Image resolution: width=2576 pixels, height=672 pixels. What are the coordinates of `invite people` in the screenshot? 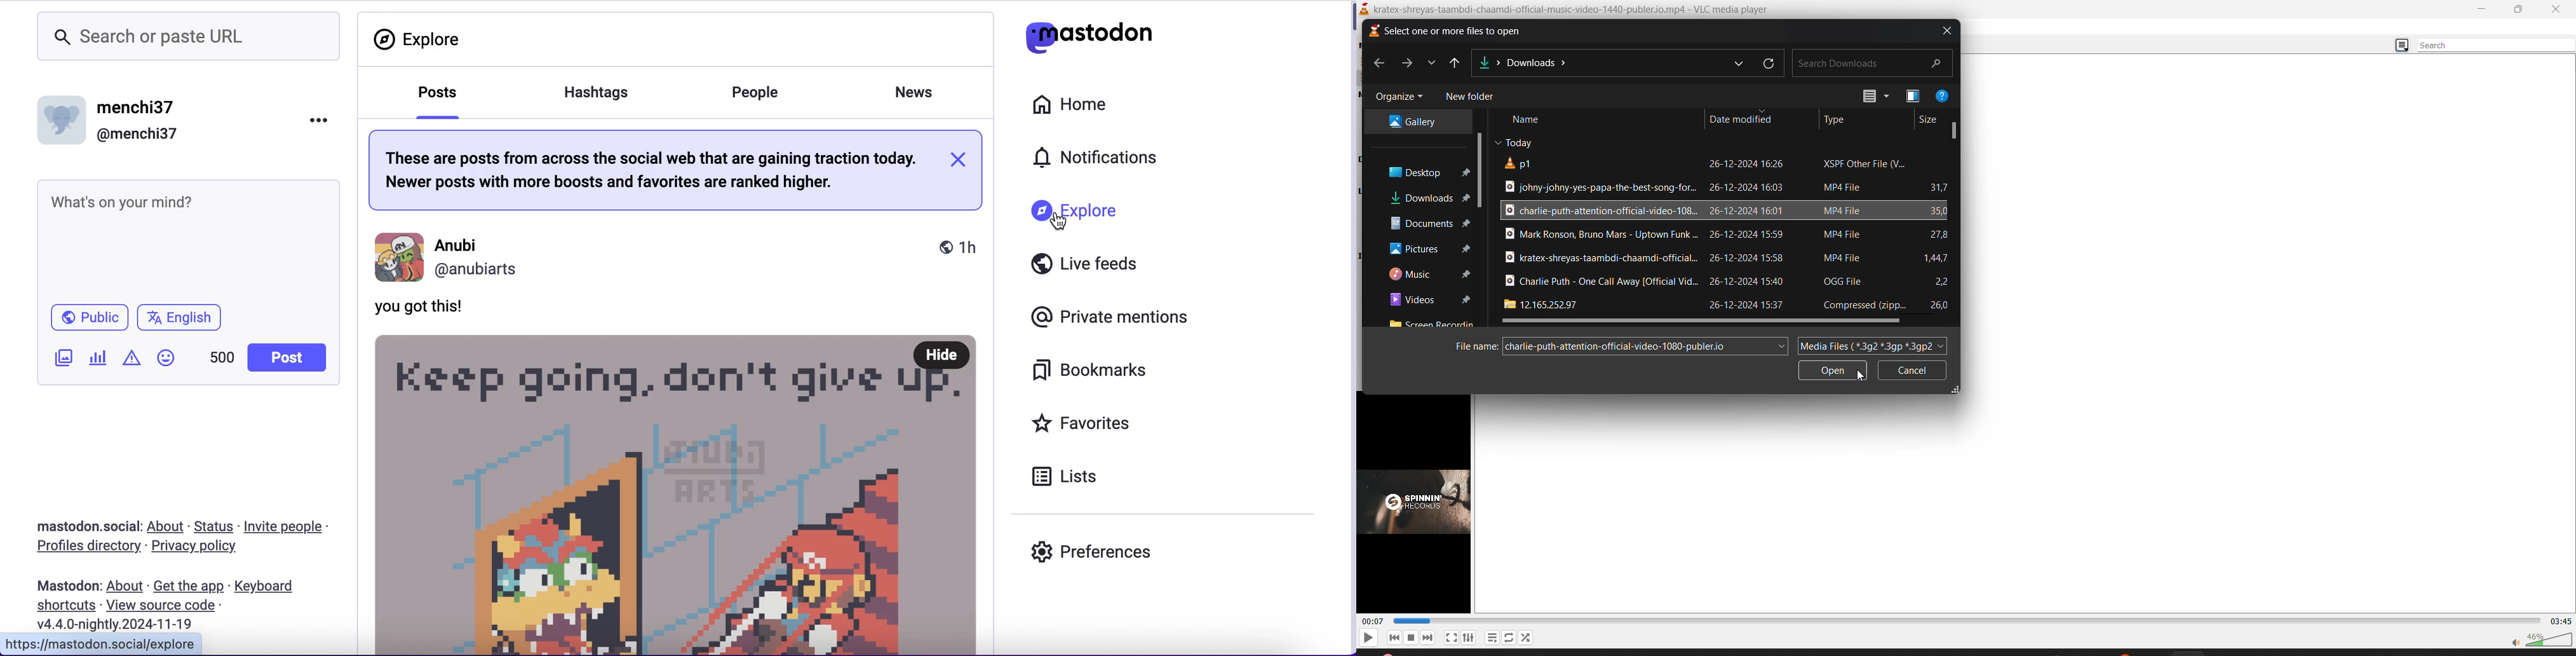 It's located at (291, 528).